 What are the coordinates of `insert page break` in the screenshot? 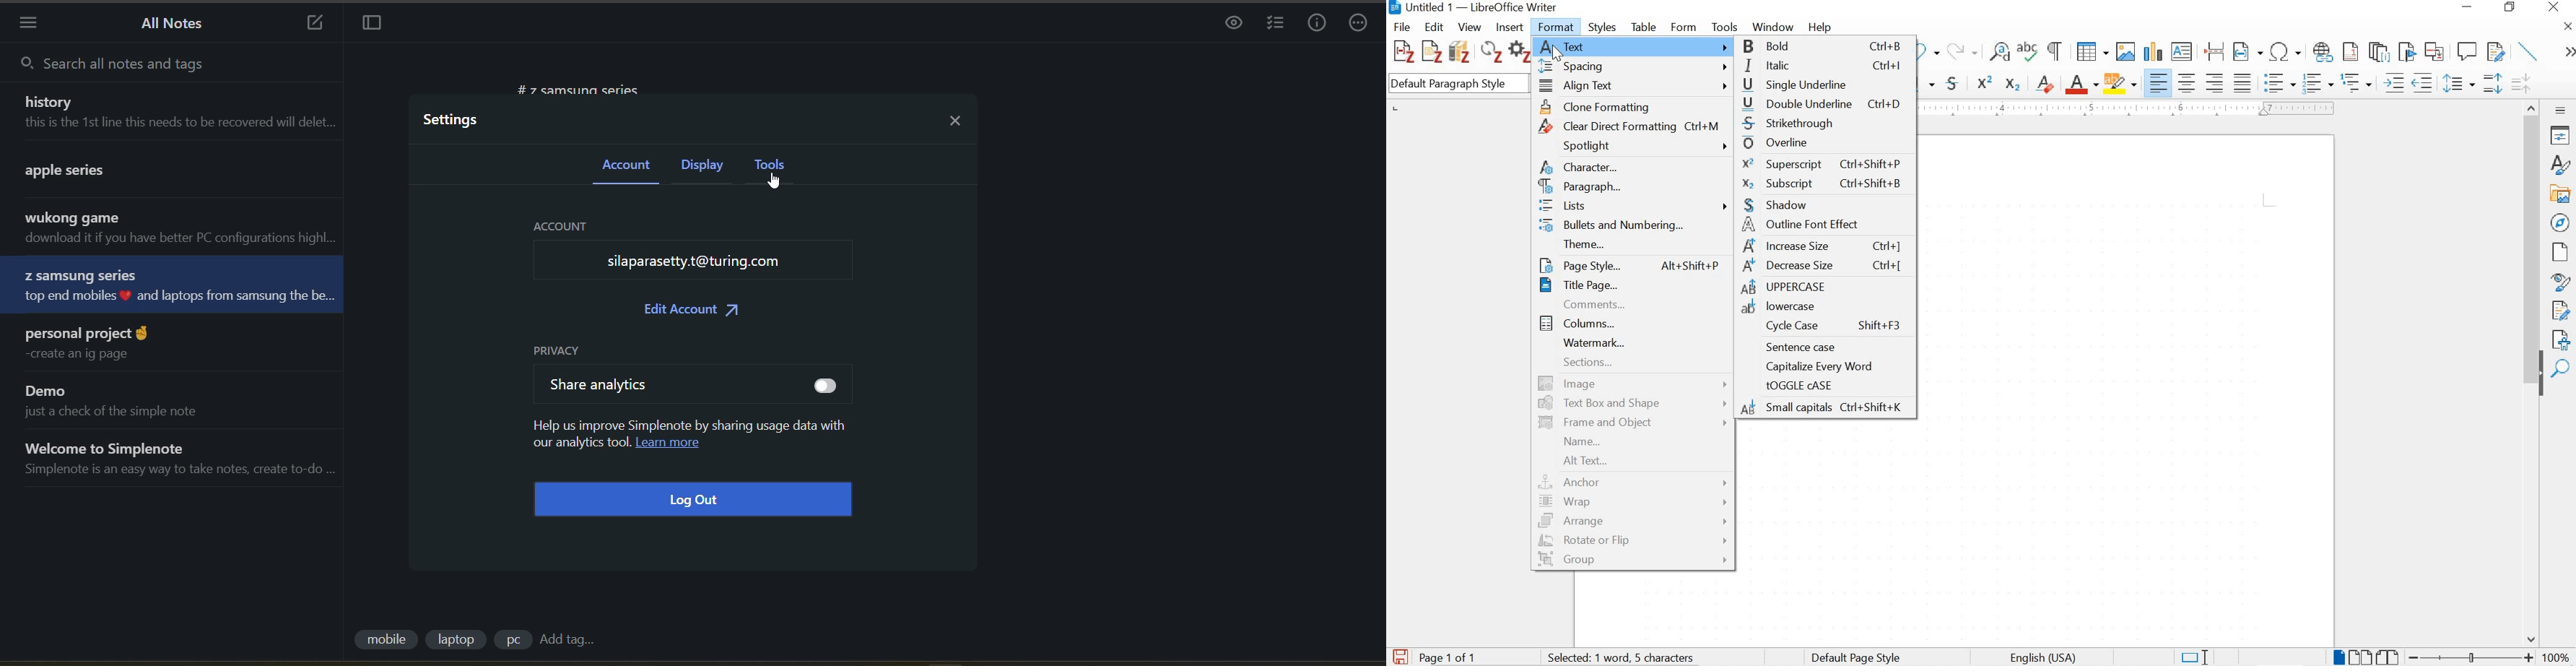 It's located at (2214, 50).